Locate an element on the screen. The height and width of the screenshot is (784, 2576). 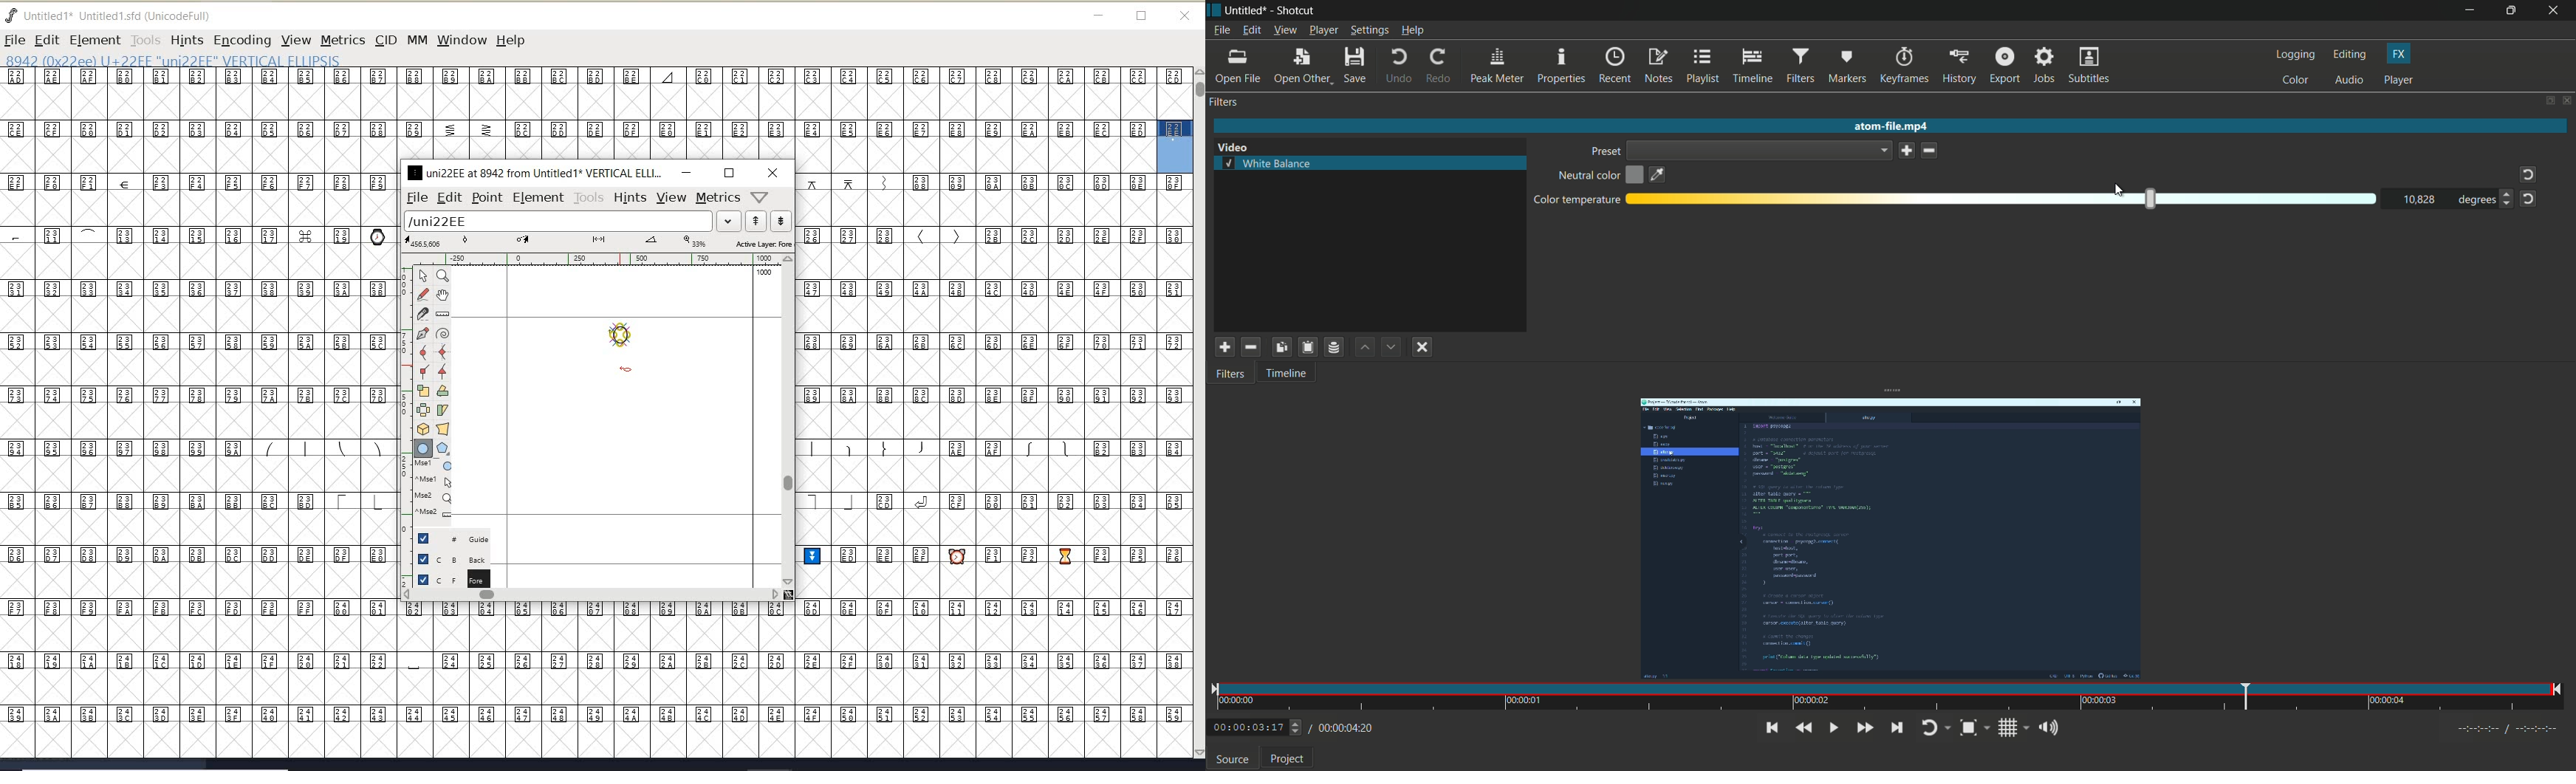
GLYPHY CHARACTERS & NUMBERS is located at coordinates (196, 379).